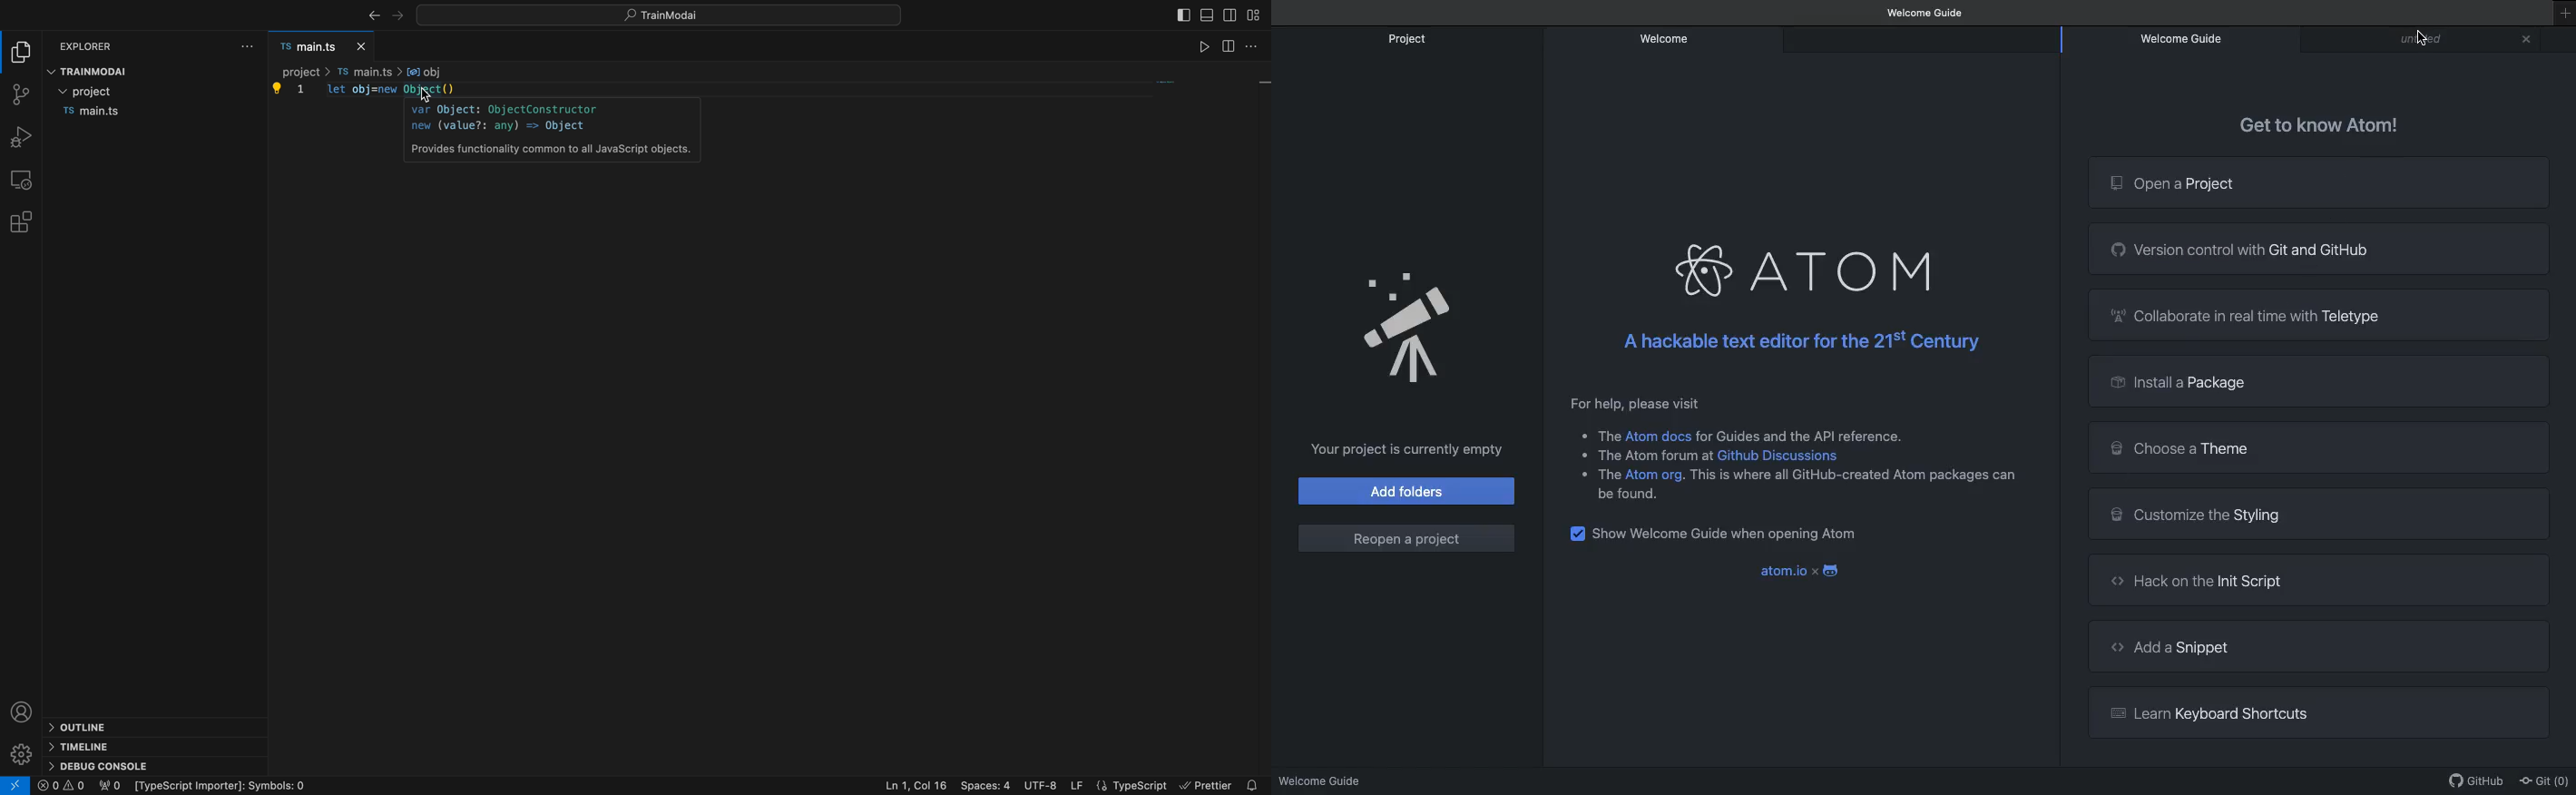 Image resolution: width=2576 pixels, height=812 pixels. I want to click on Customize the styling, so click(2341, 514).